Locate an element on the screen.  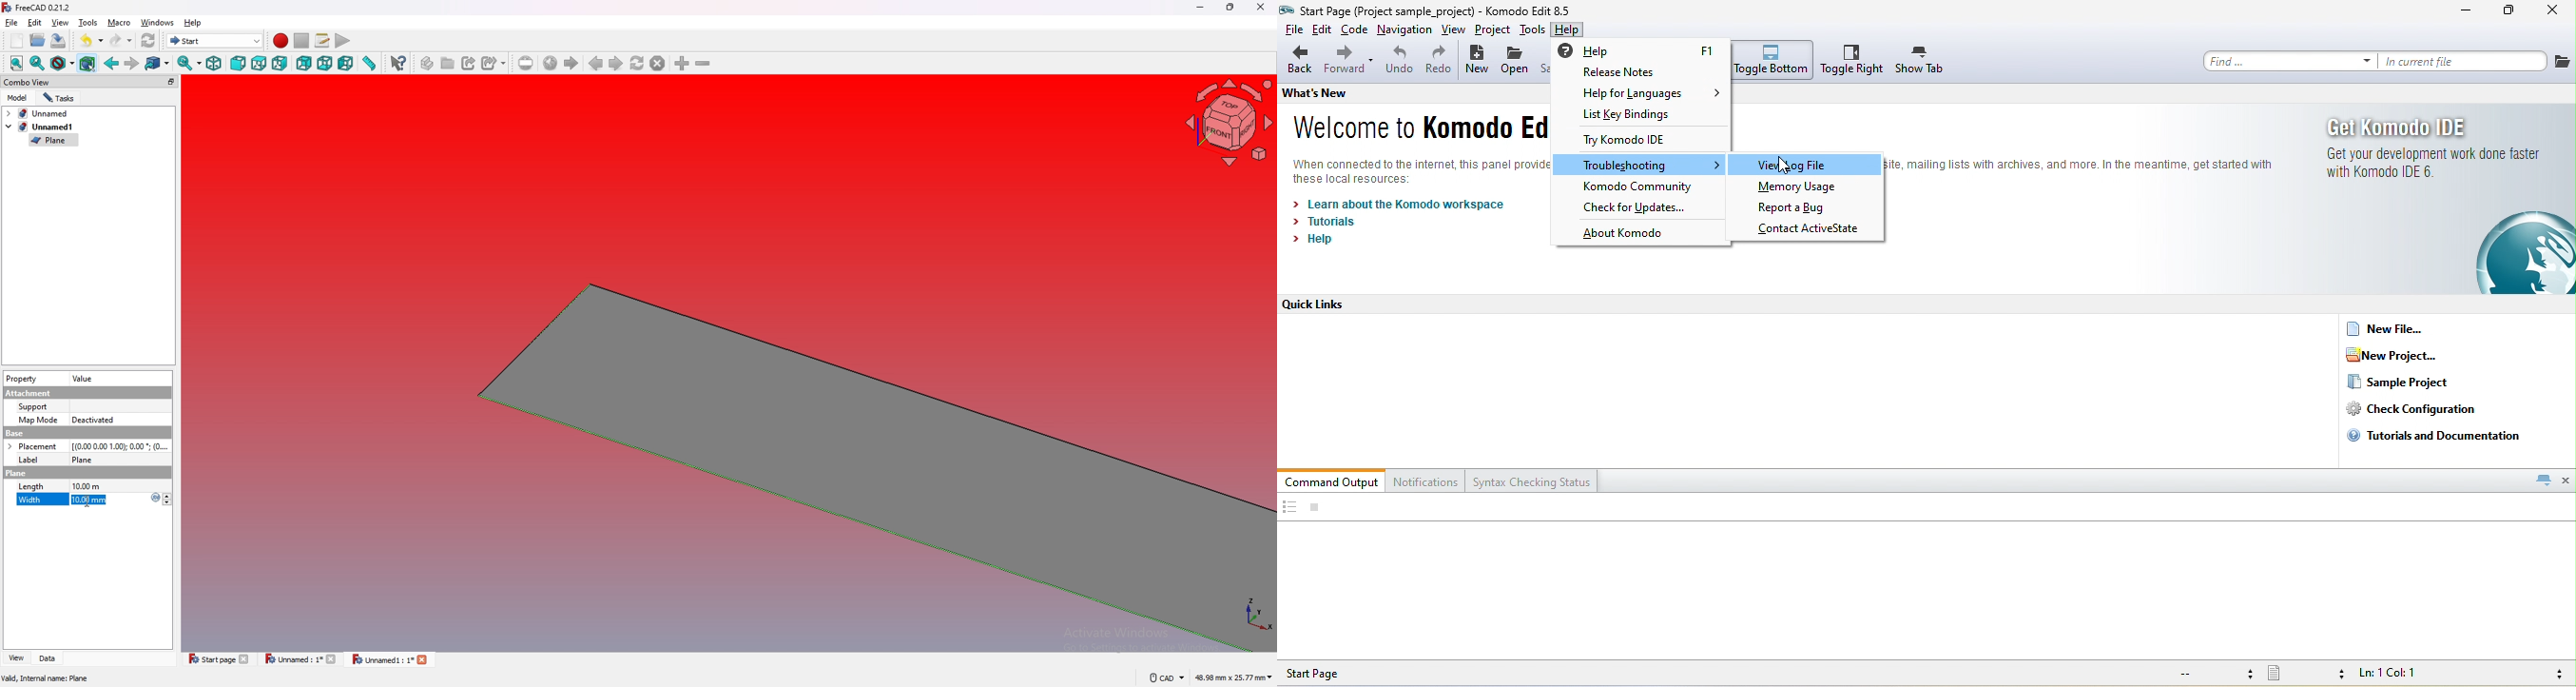
new project is located at coordinates (2404, 355).